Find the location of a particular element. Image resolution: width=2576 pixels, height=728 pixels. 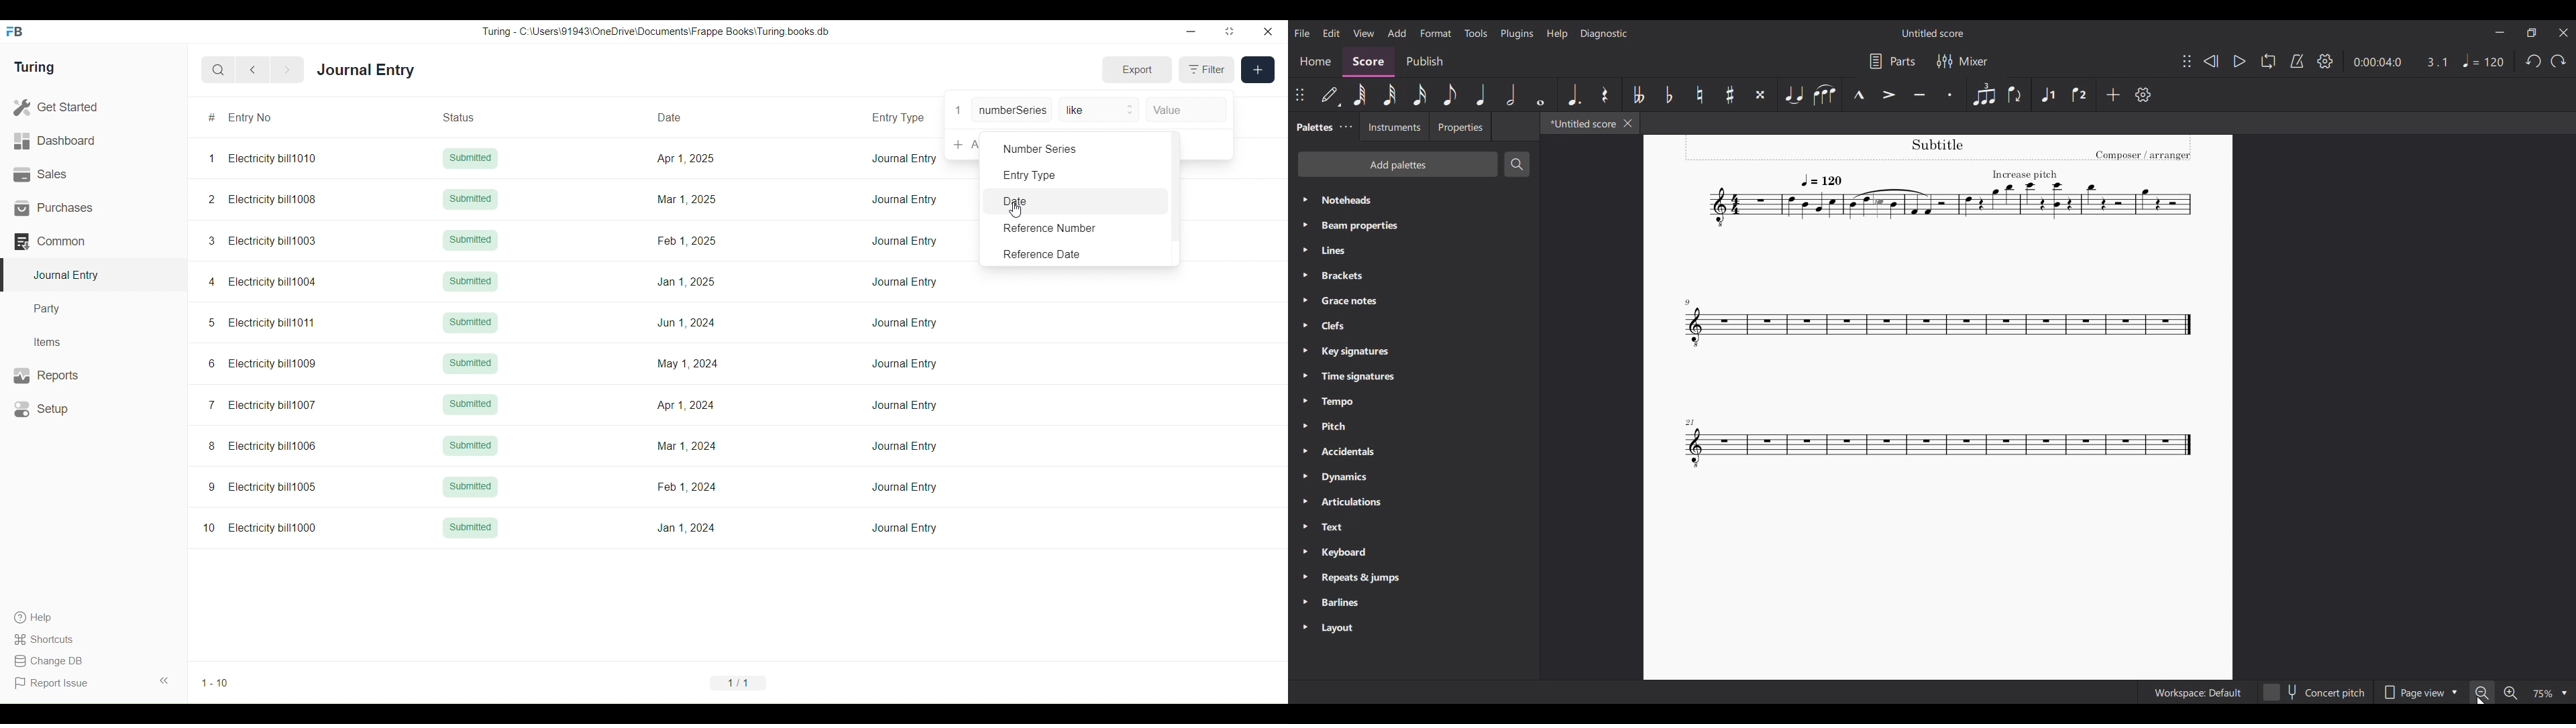

3 Electricity bill1003 is located at coordinates (263, 241).